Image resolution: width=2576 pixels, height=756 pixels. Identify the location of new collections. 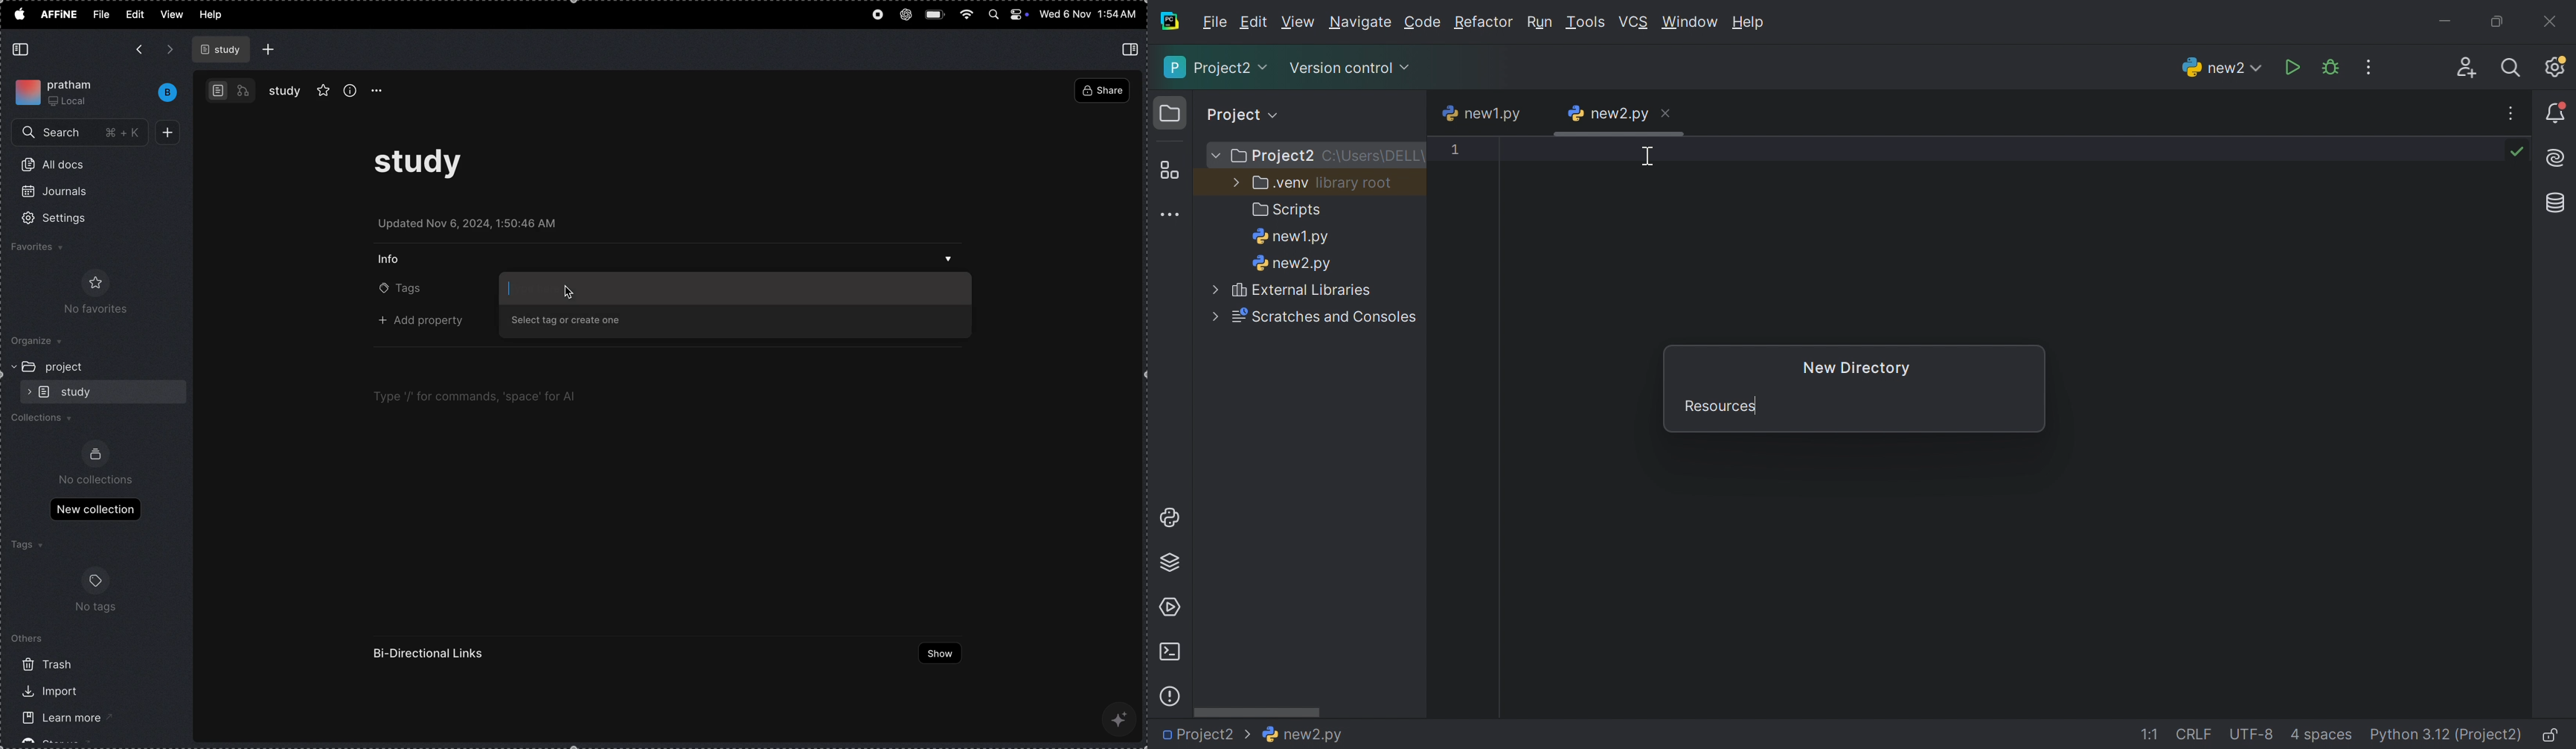
(95, 508).